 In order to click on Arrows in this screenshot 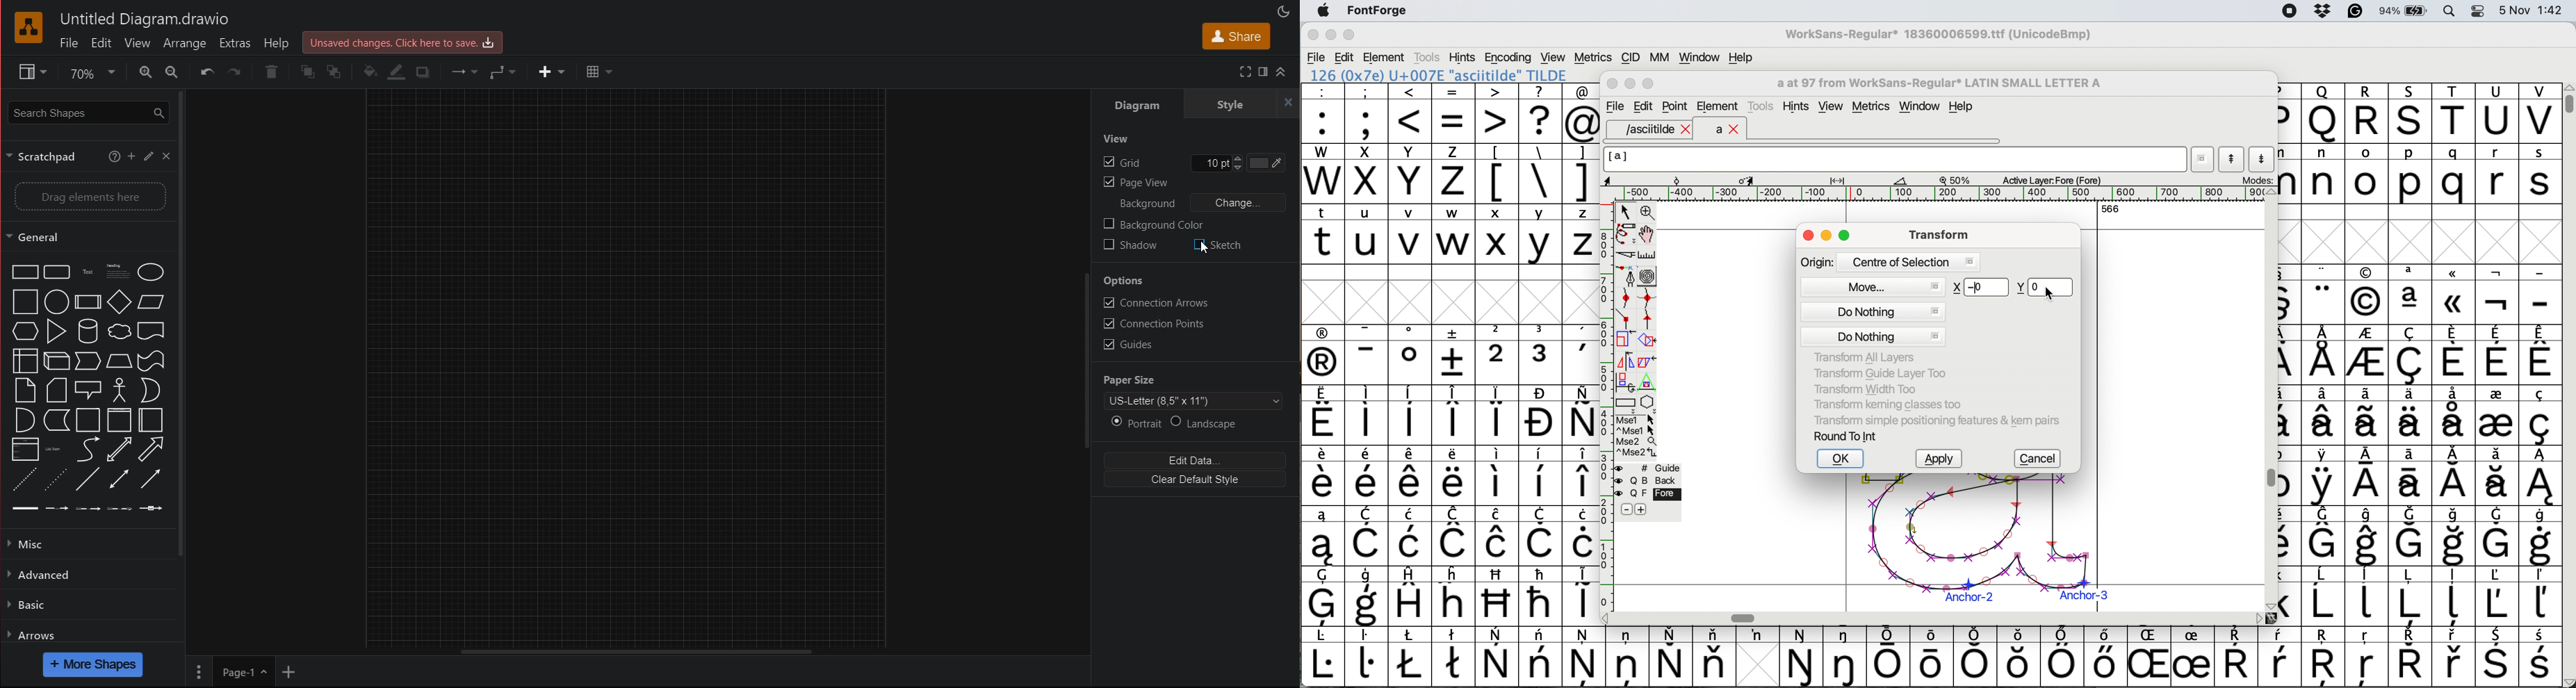, I will do `click(81, 633)`.